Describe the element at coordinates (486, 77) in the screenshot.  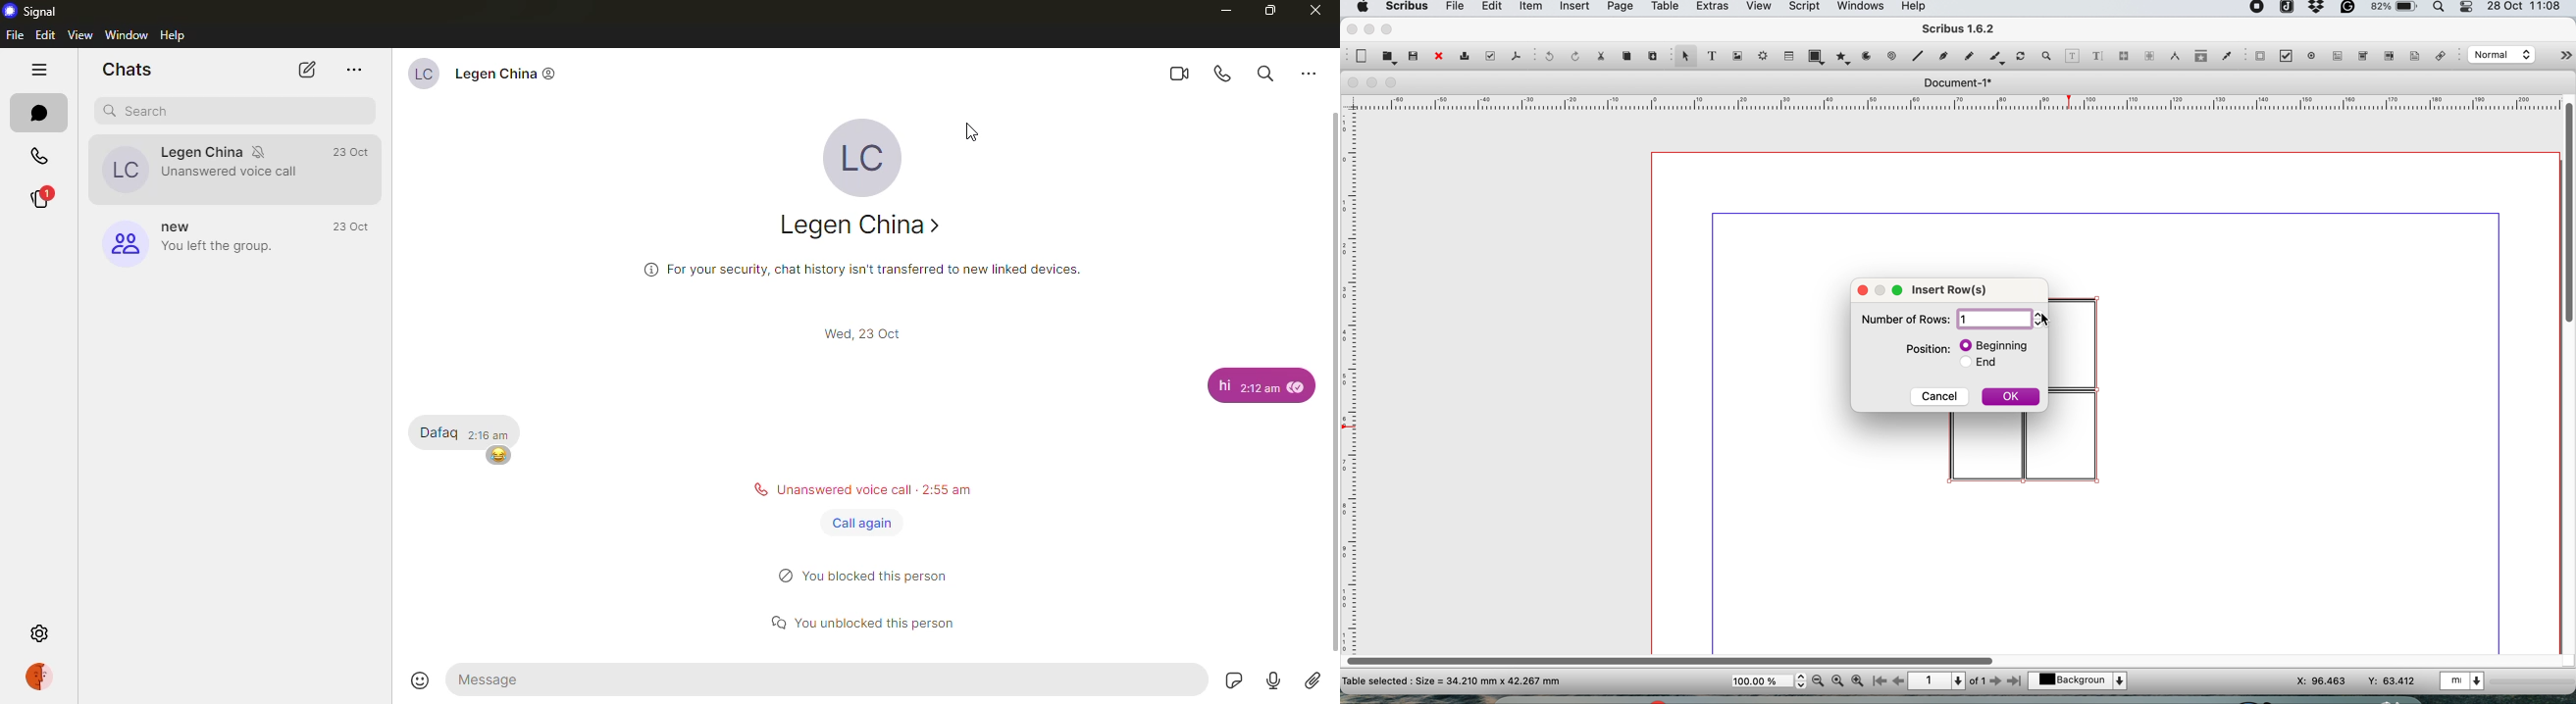
I see `contact` at that location.